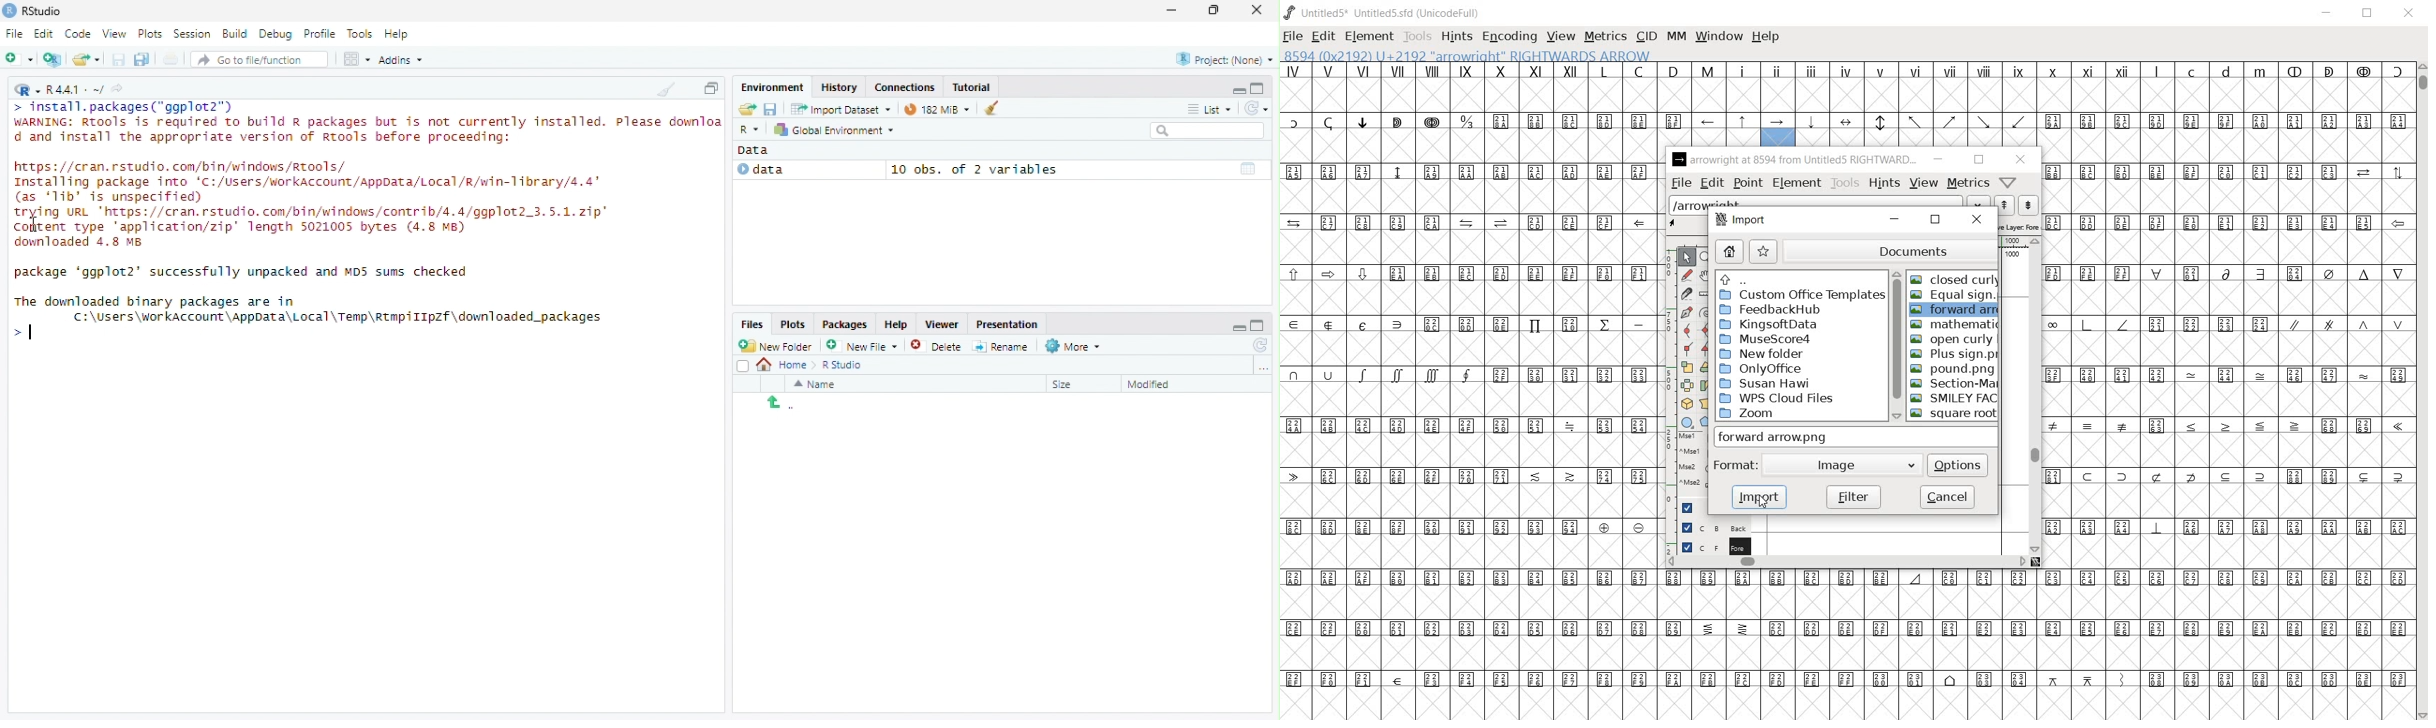 Image resolution: width=2436 pixels, height=728 pixels. I want to click on file, so click(1680, 183).